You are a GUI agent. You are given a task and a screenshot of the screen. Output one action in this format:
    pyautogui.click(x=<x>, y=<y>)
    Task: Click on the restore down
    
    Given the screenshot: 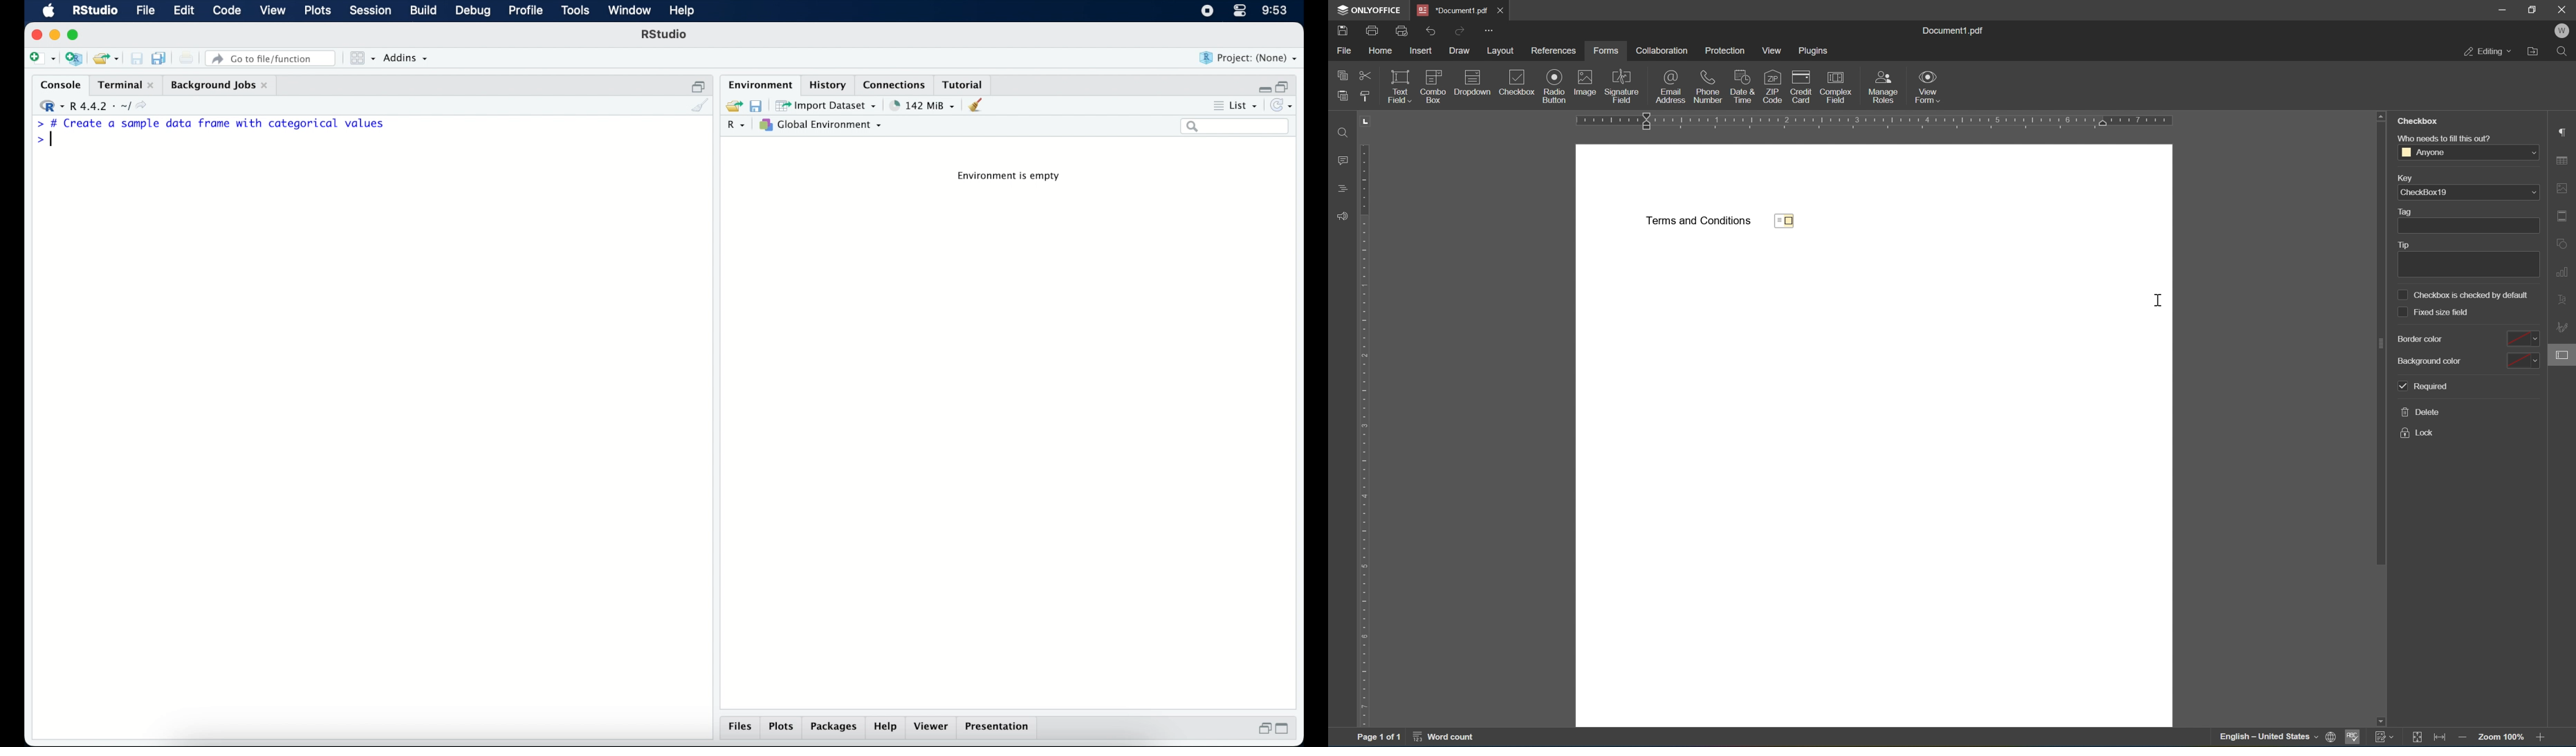 What is the action you would take?
    pyautogui.click(x=697, y=84)
    